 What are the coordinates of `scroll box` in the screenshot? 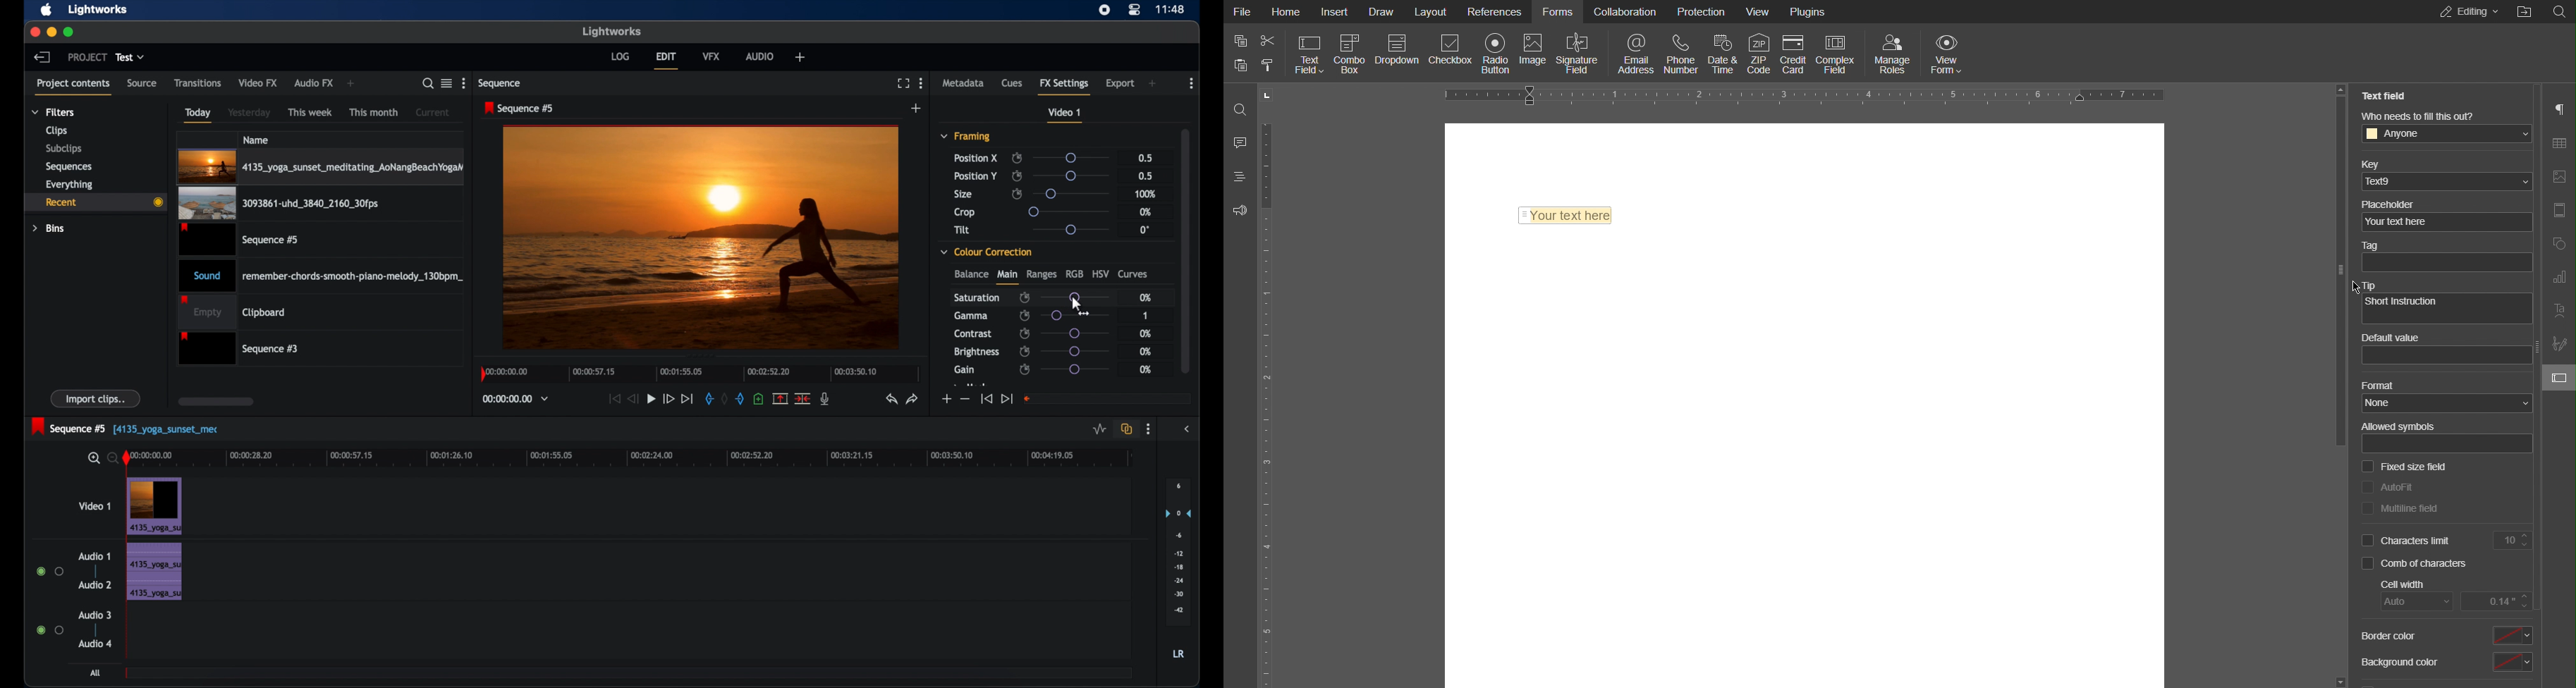 It's located at (215, 401).